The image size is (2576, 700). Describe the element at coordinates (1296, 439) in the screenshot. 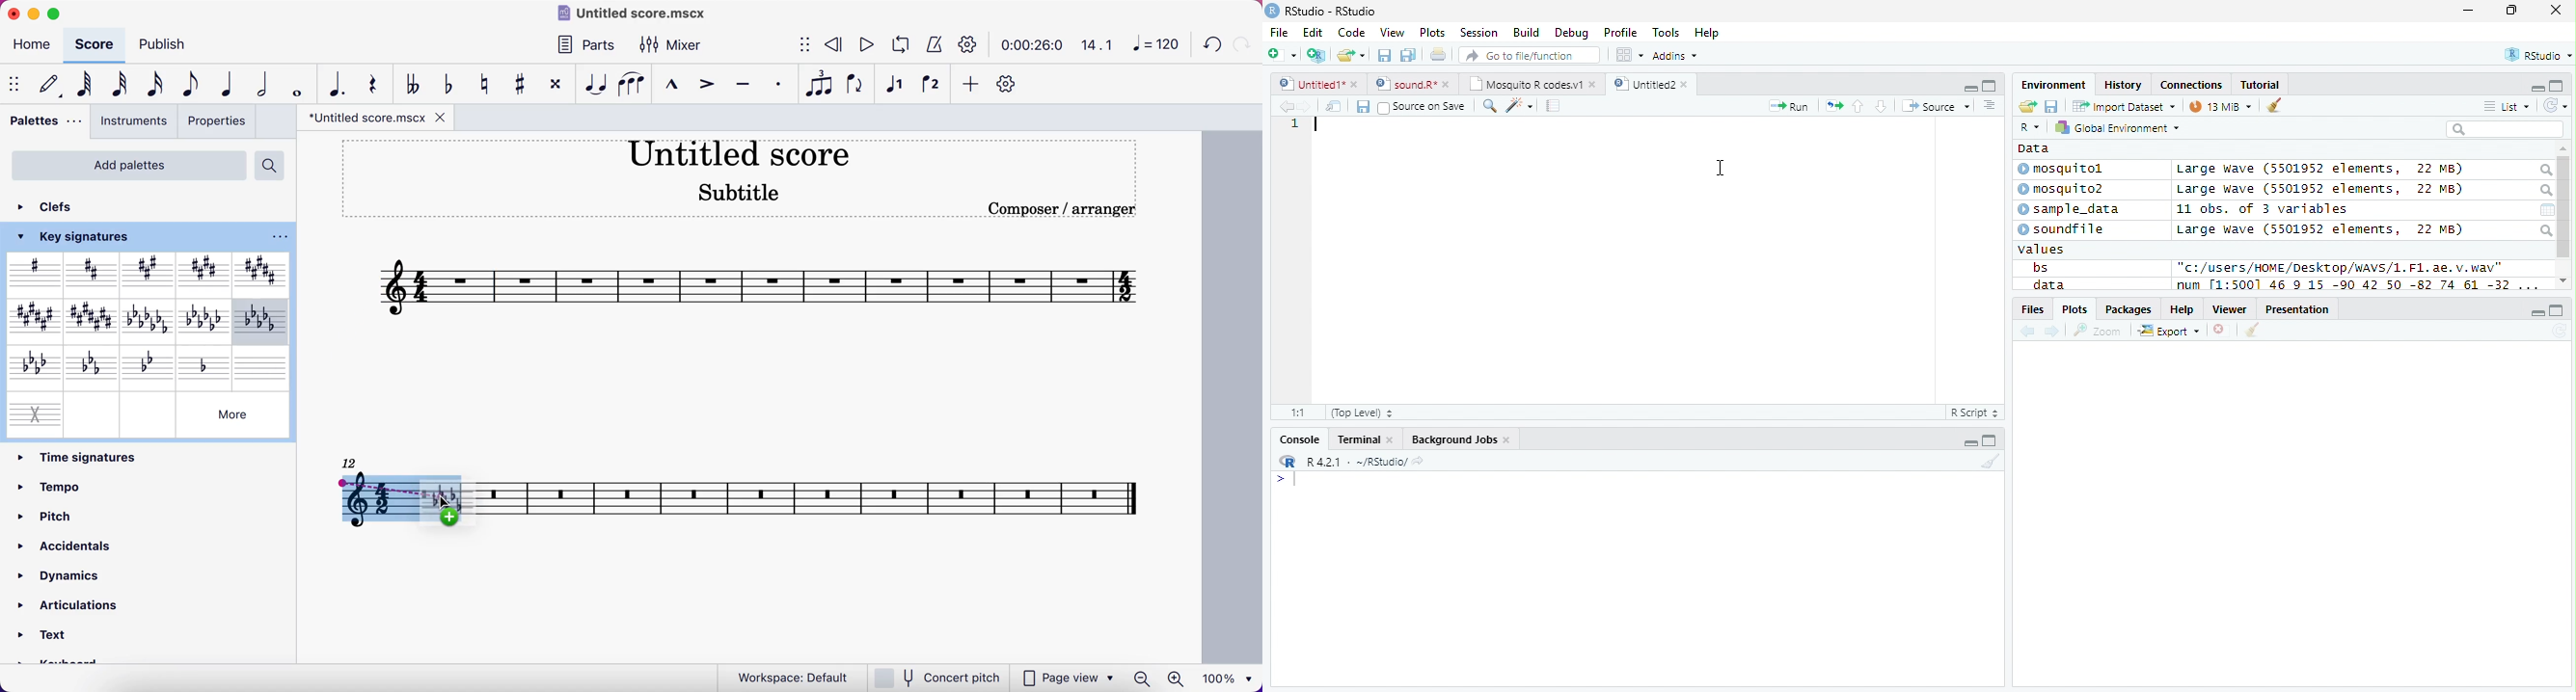

I see `Console` at that location.